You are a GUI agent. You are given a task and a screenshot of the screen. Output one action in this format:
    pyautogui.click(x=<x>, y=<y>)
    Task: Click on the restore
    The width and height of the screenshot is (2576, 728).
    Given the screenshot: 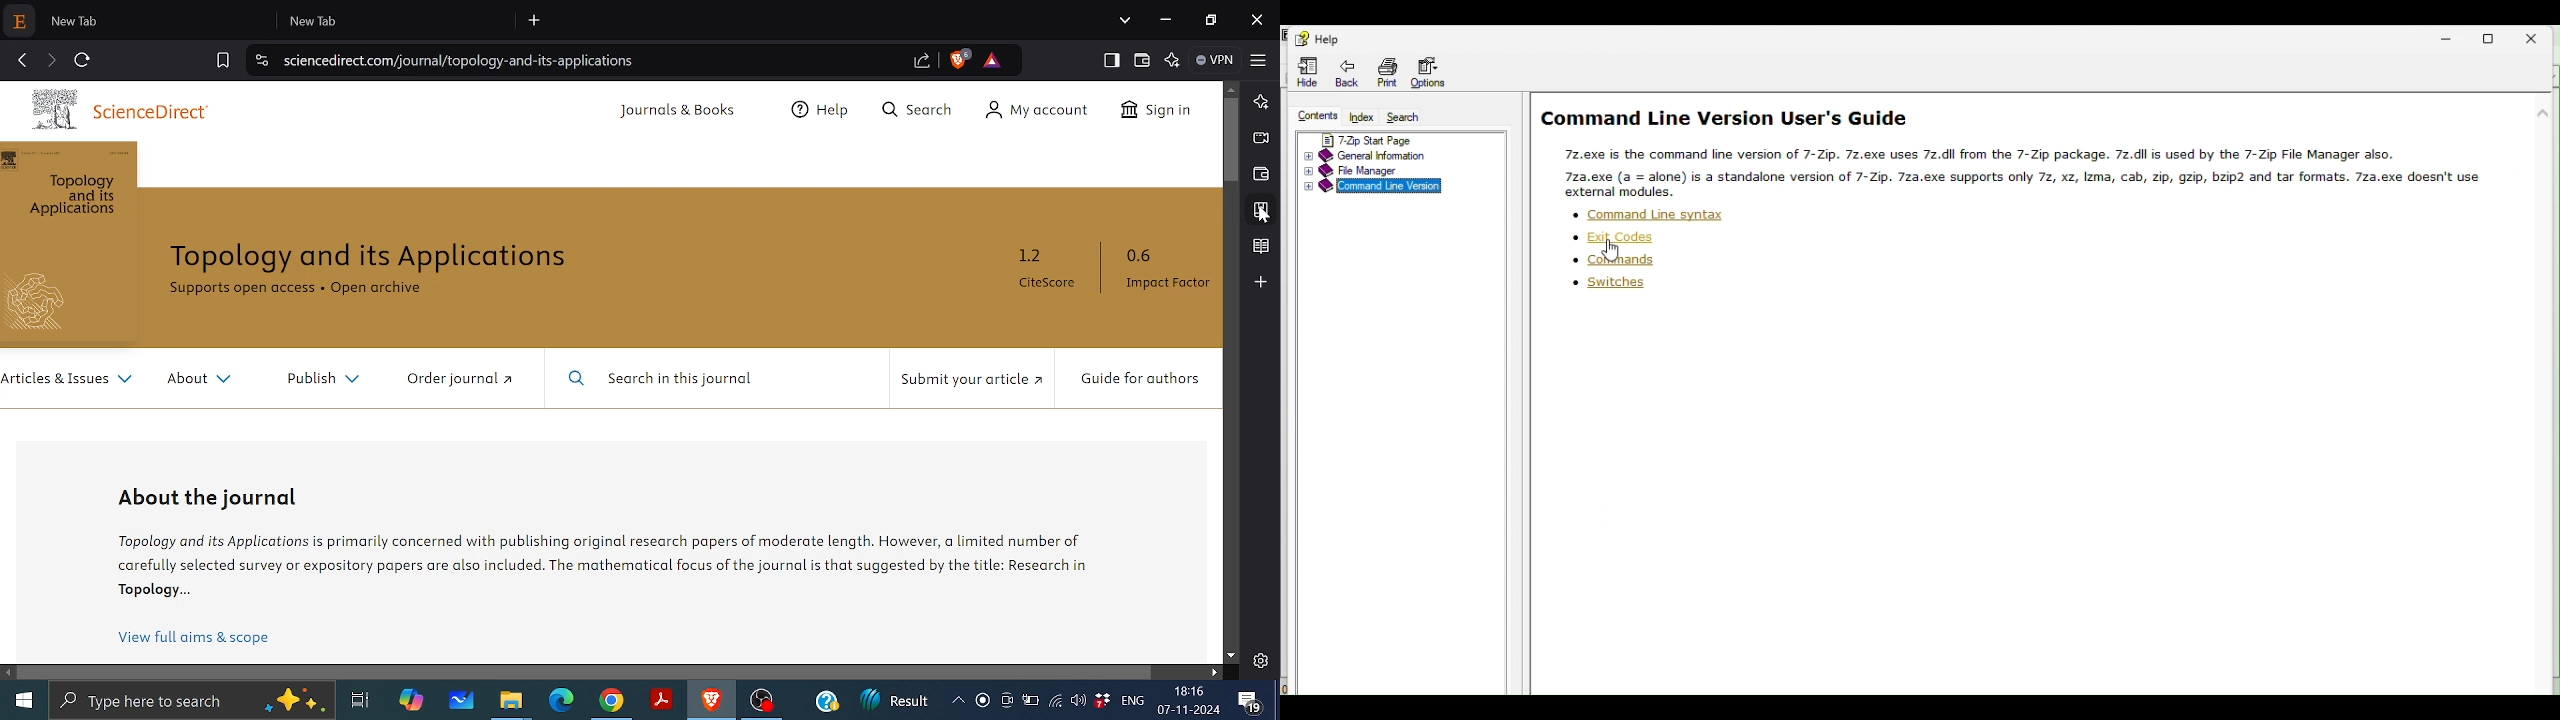 What is the action you would take?
    pyautogui.click(x=2498, y=35)
    